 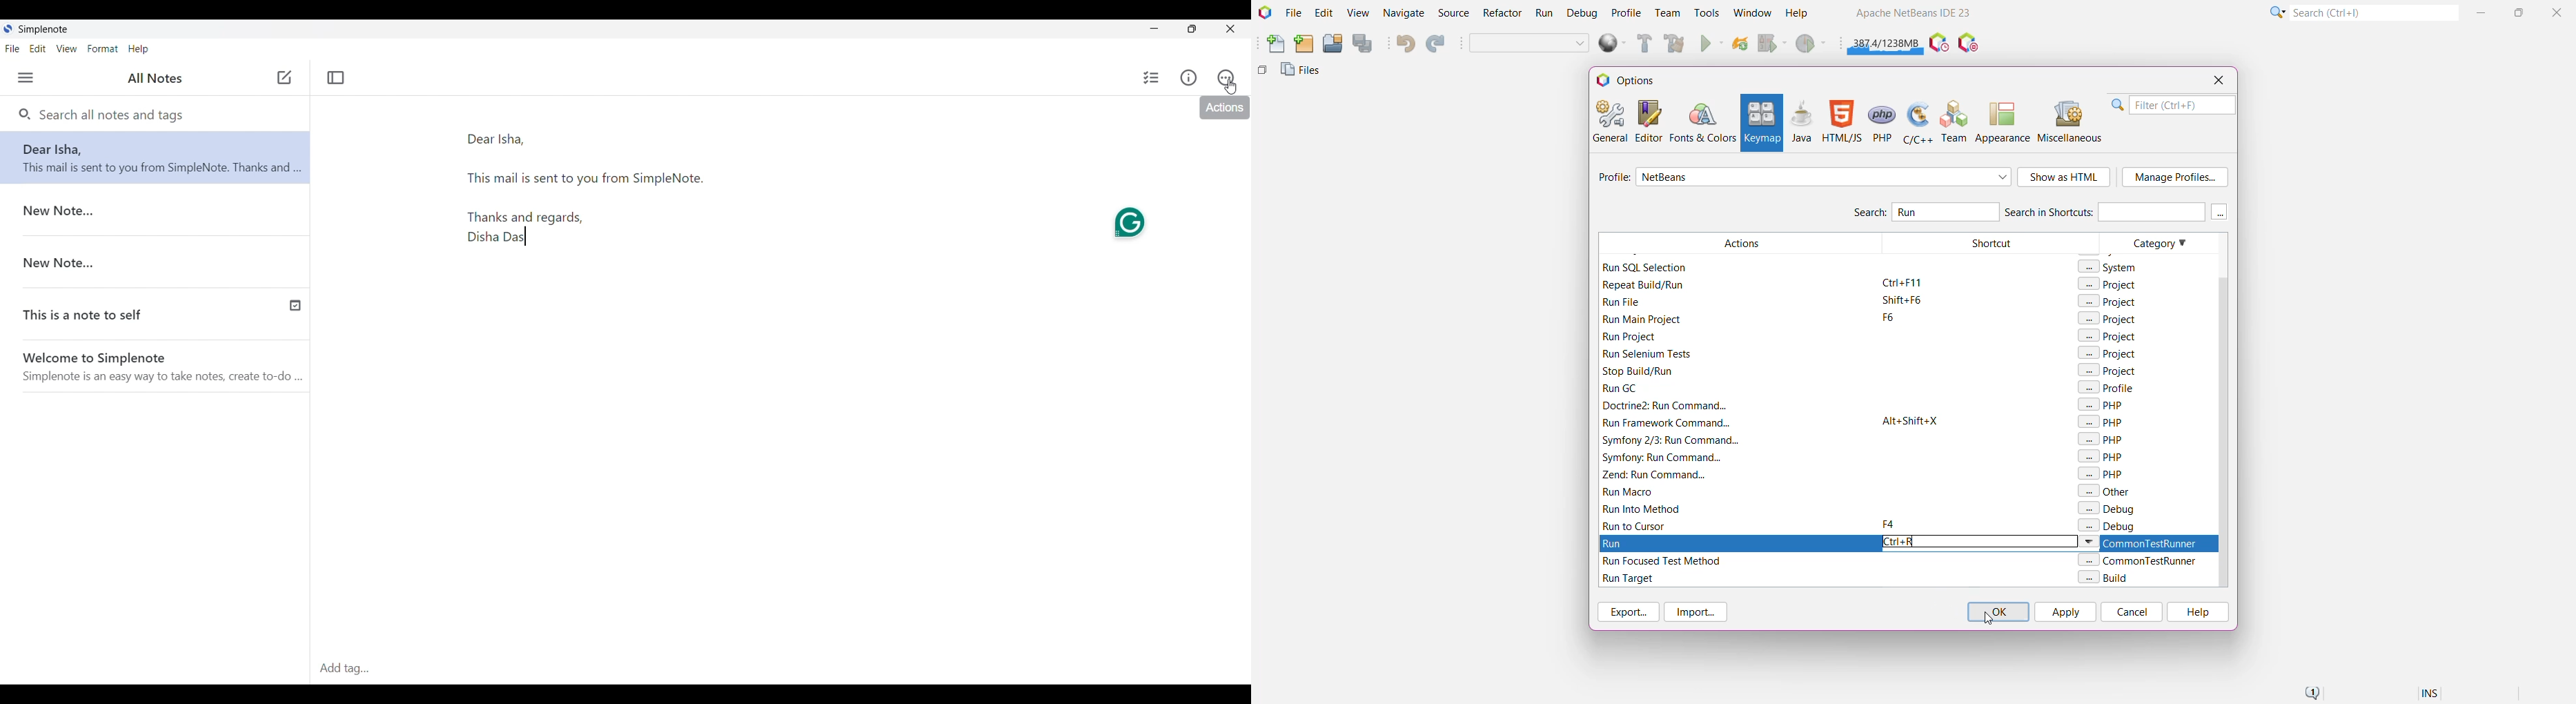 I want to click on New Note..., so click(x=153, y=256).